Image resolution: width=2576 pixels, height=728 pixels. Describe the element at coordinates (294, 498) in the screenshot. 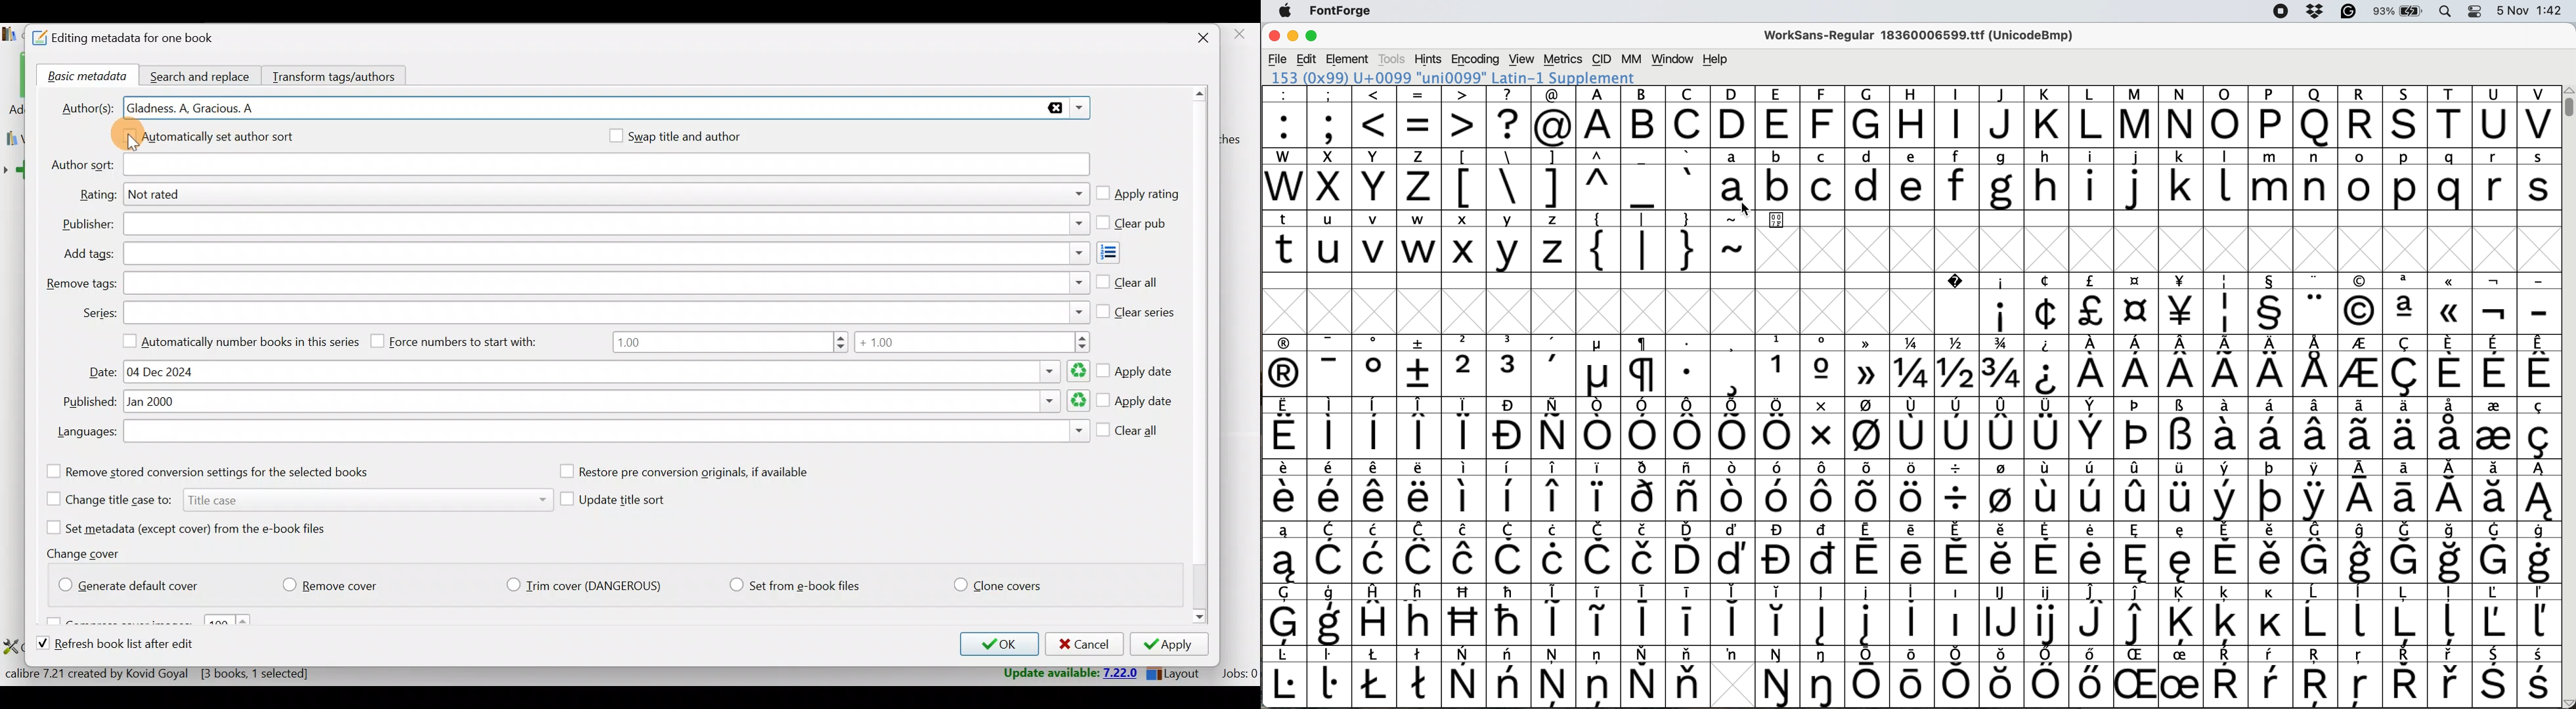

I see `Change title case to` at that location.